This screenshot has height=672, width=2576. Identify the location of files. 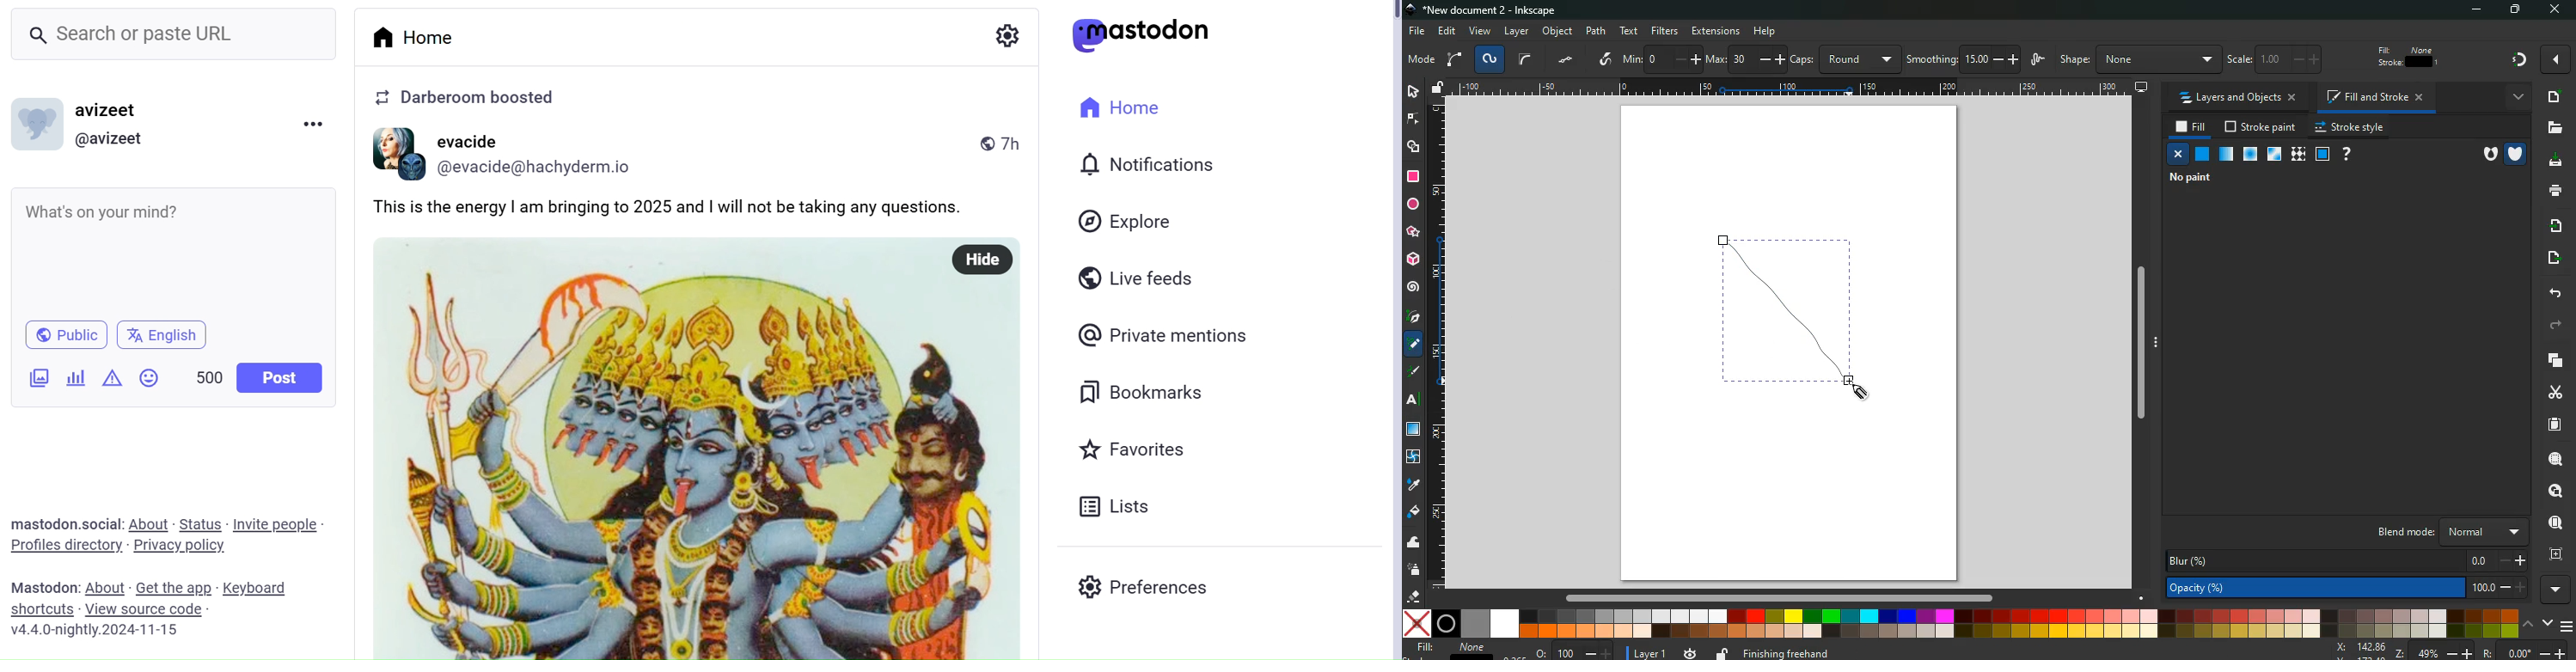
(2551, 128).